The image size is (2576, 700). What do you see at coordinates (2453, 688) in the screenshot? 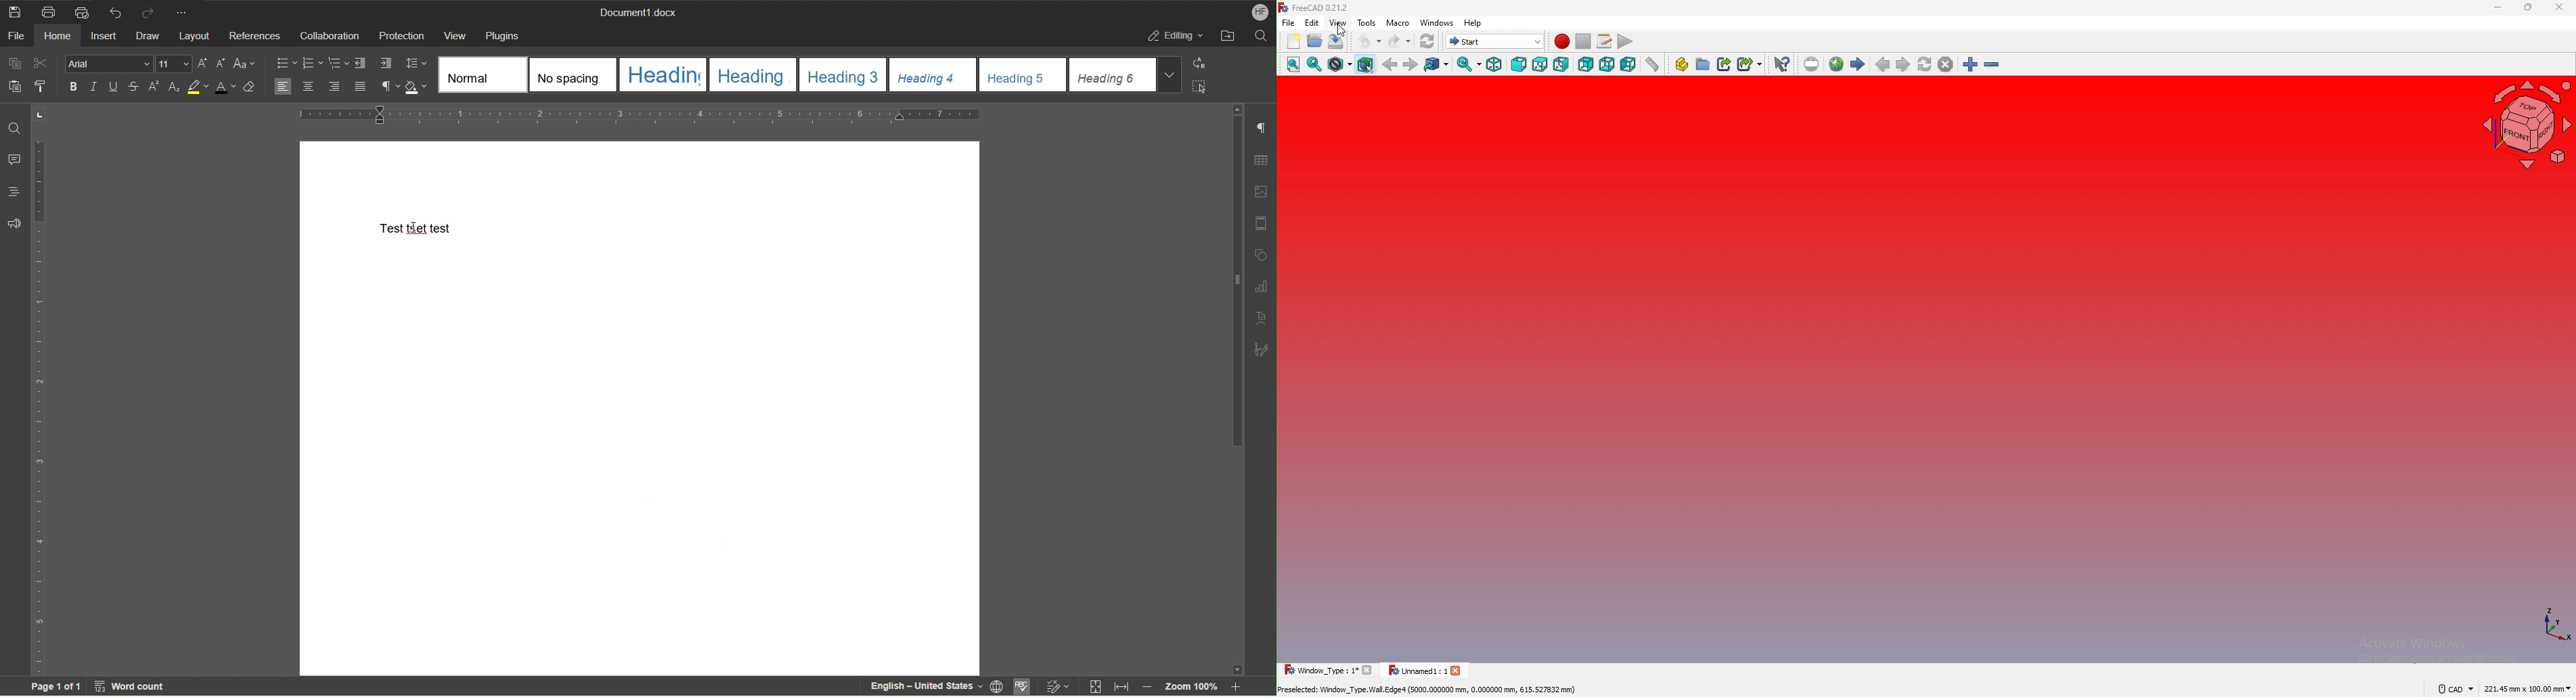
I see `CAD` at bounding box center [2453, 688].